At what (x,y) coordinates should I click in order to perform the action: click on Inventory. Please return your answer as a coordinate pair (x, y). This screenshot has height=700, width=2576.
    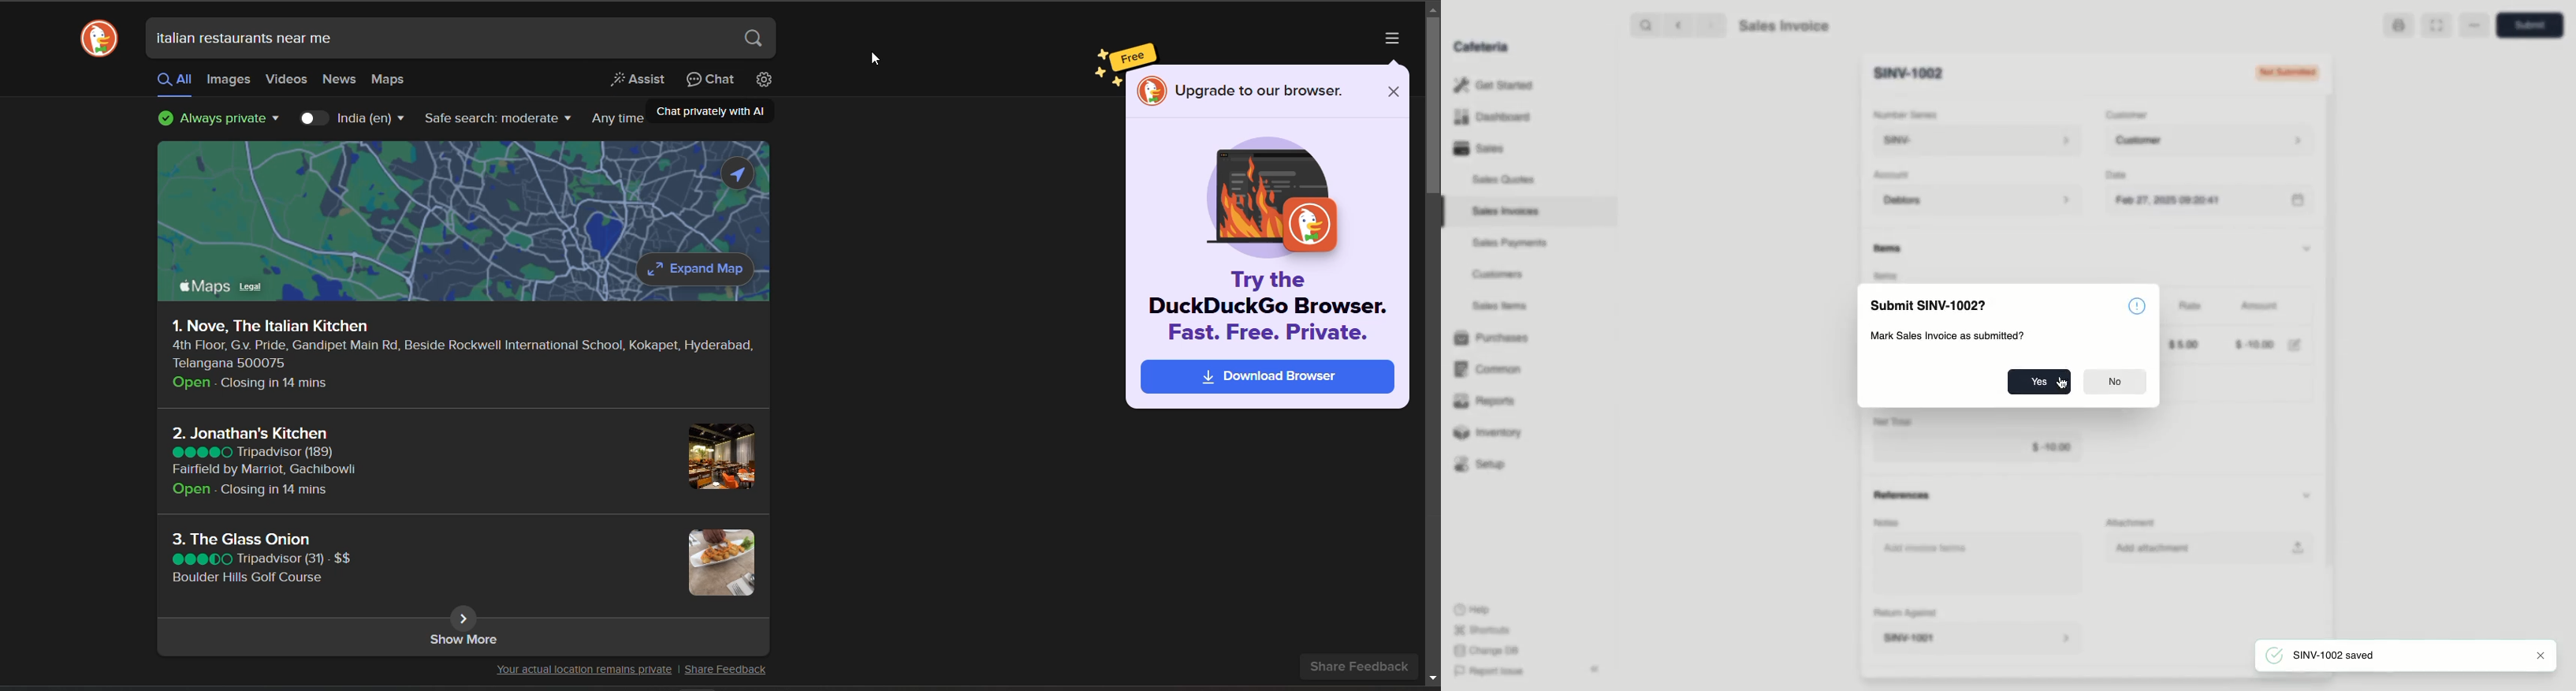
    Looking at the image, I should click on (1489, 435).